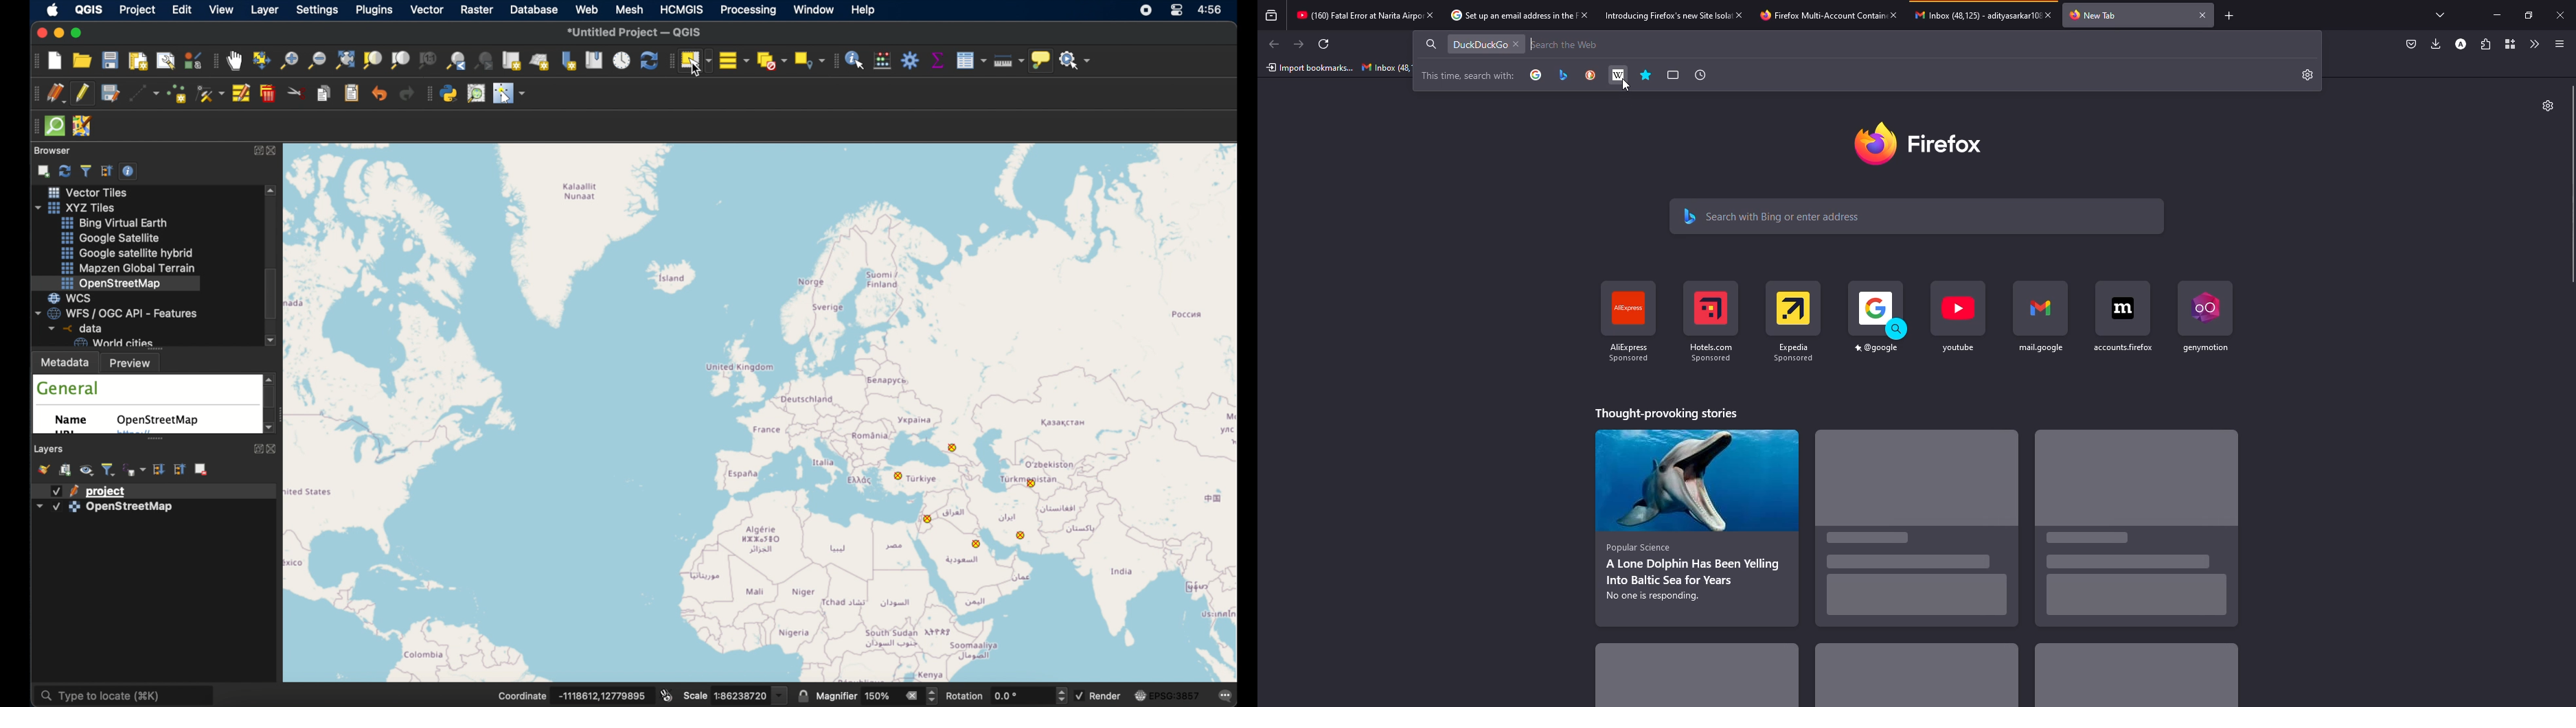  Describe the element at coordinates (379, 94) in the screenshot. I see `undo` at that location.